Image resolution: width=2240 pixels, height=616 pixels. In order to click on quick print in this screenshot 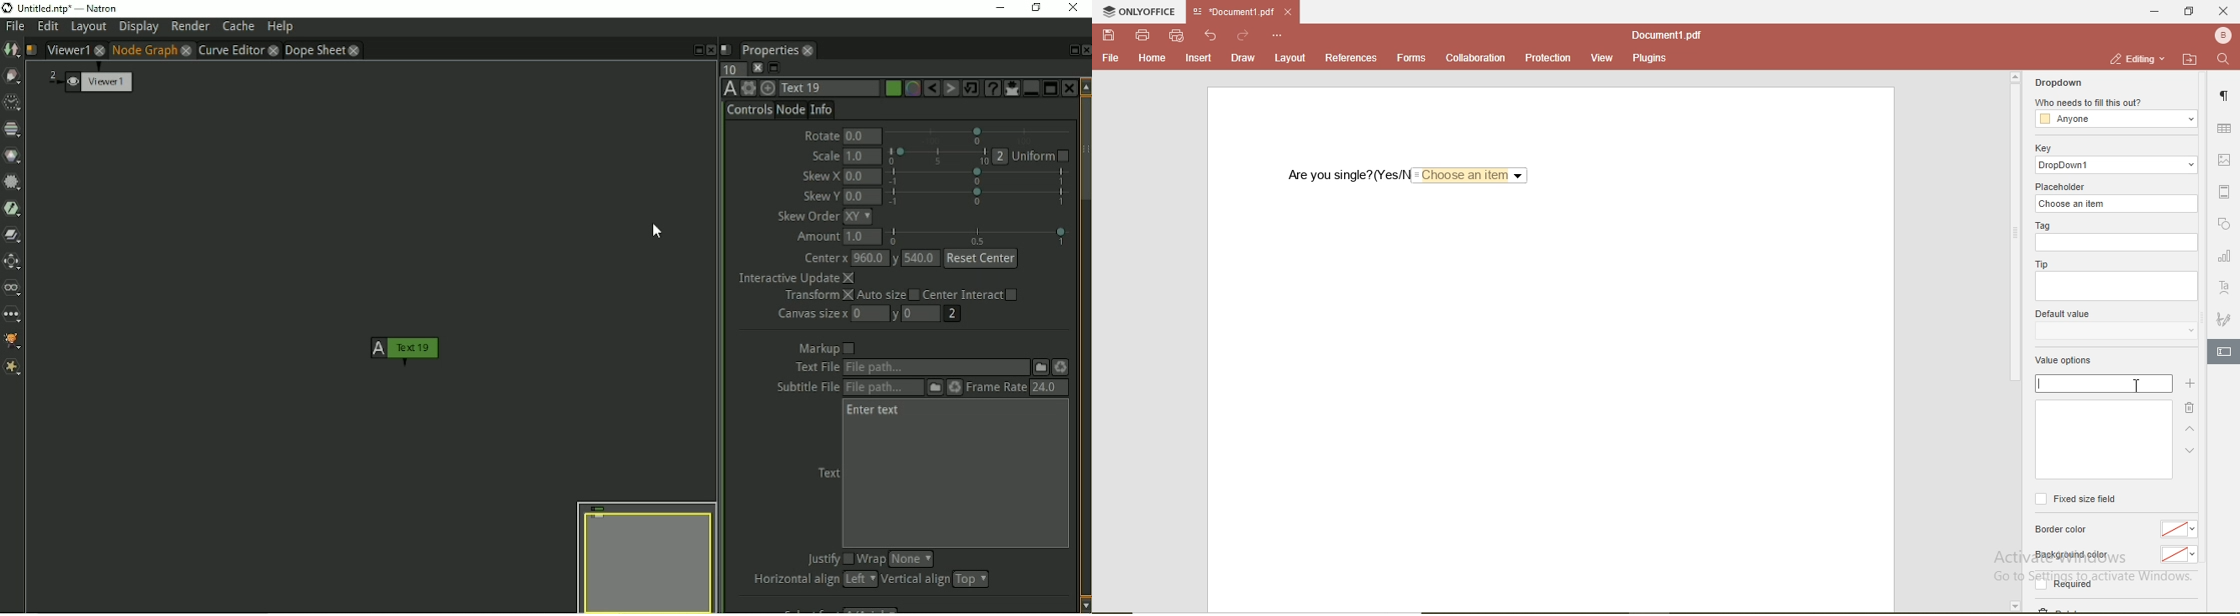, I will do `click(1177, 36)`.